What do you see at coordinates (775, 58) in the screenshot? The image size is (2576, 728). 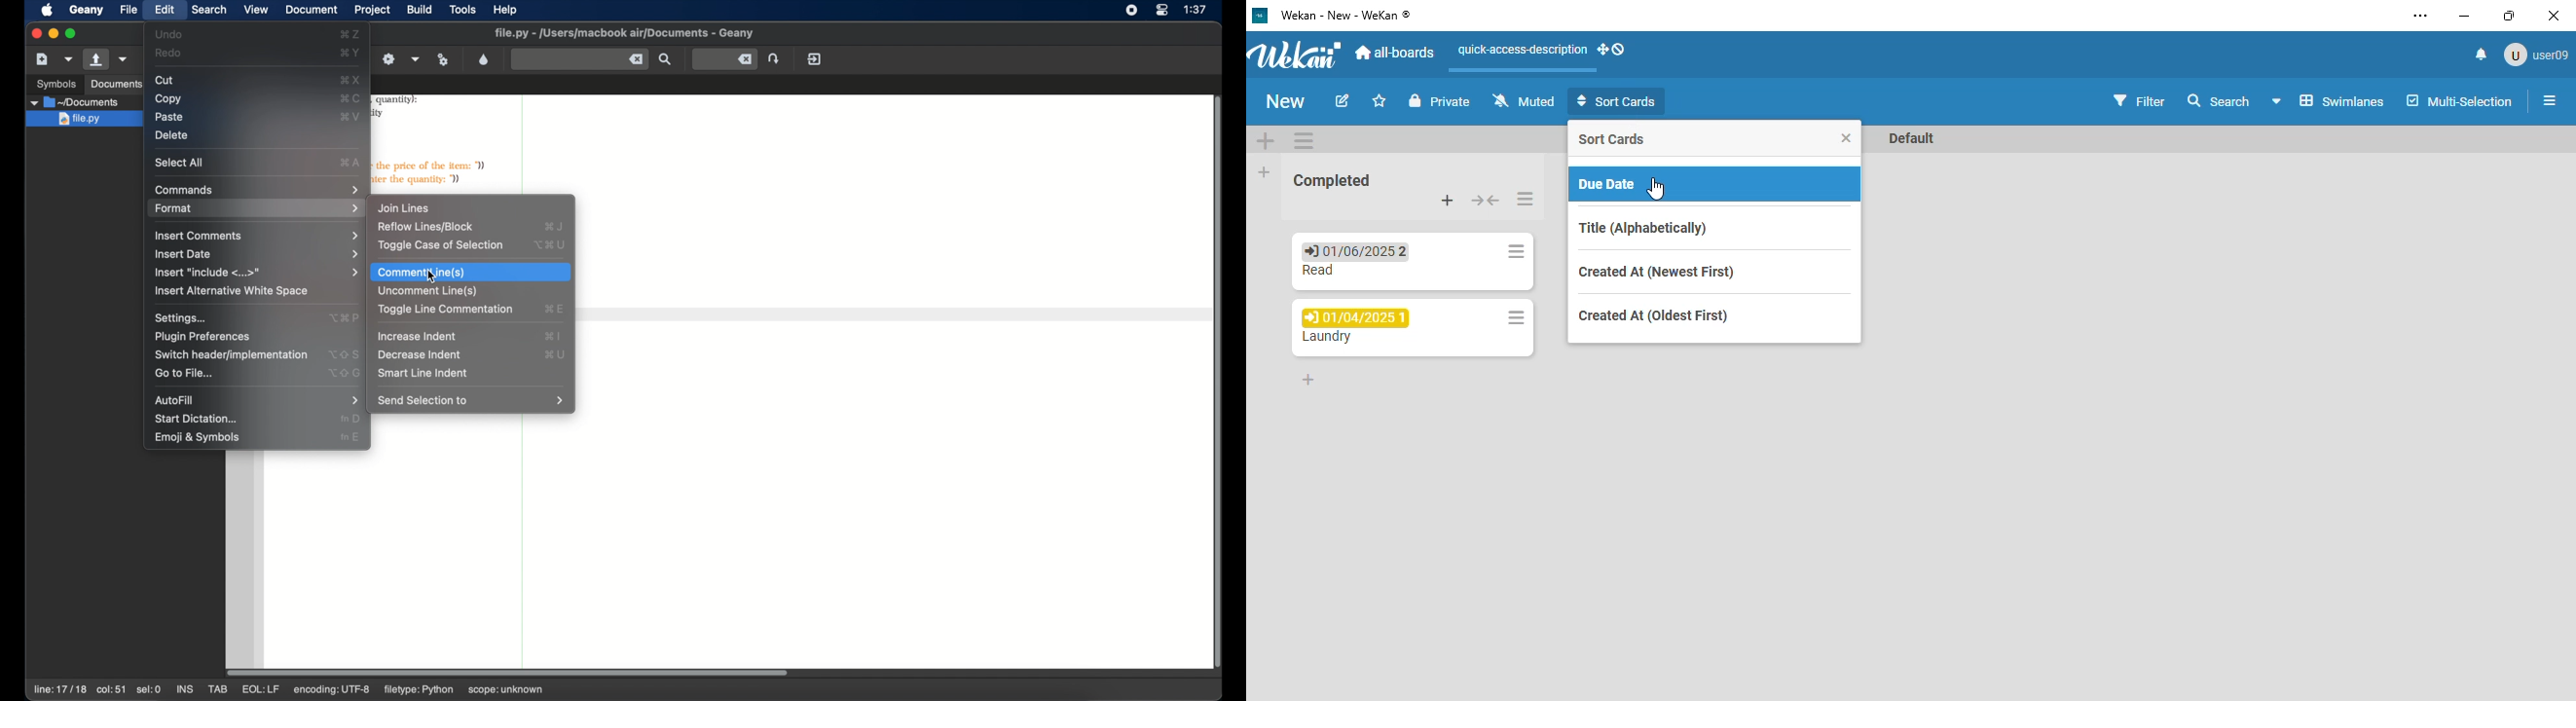 I see `jump to the entered line number` at bounding box center [775, 58].